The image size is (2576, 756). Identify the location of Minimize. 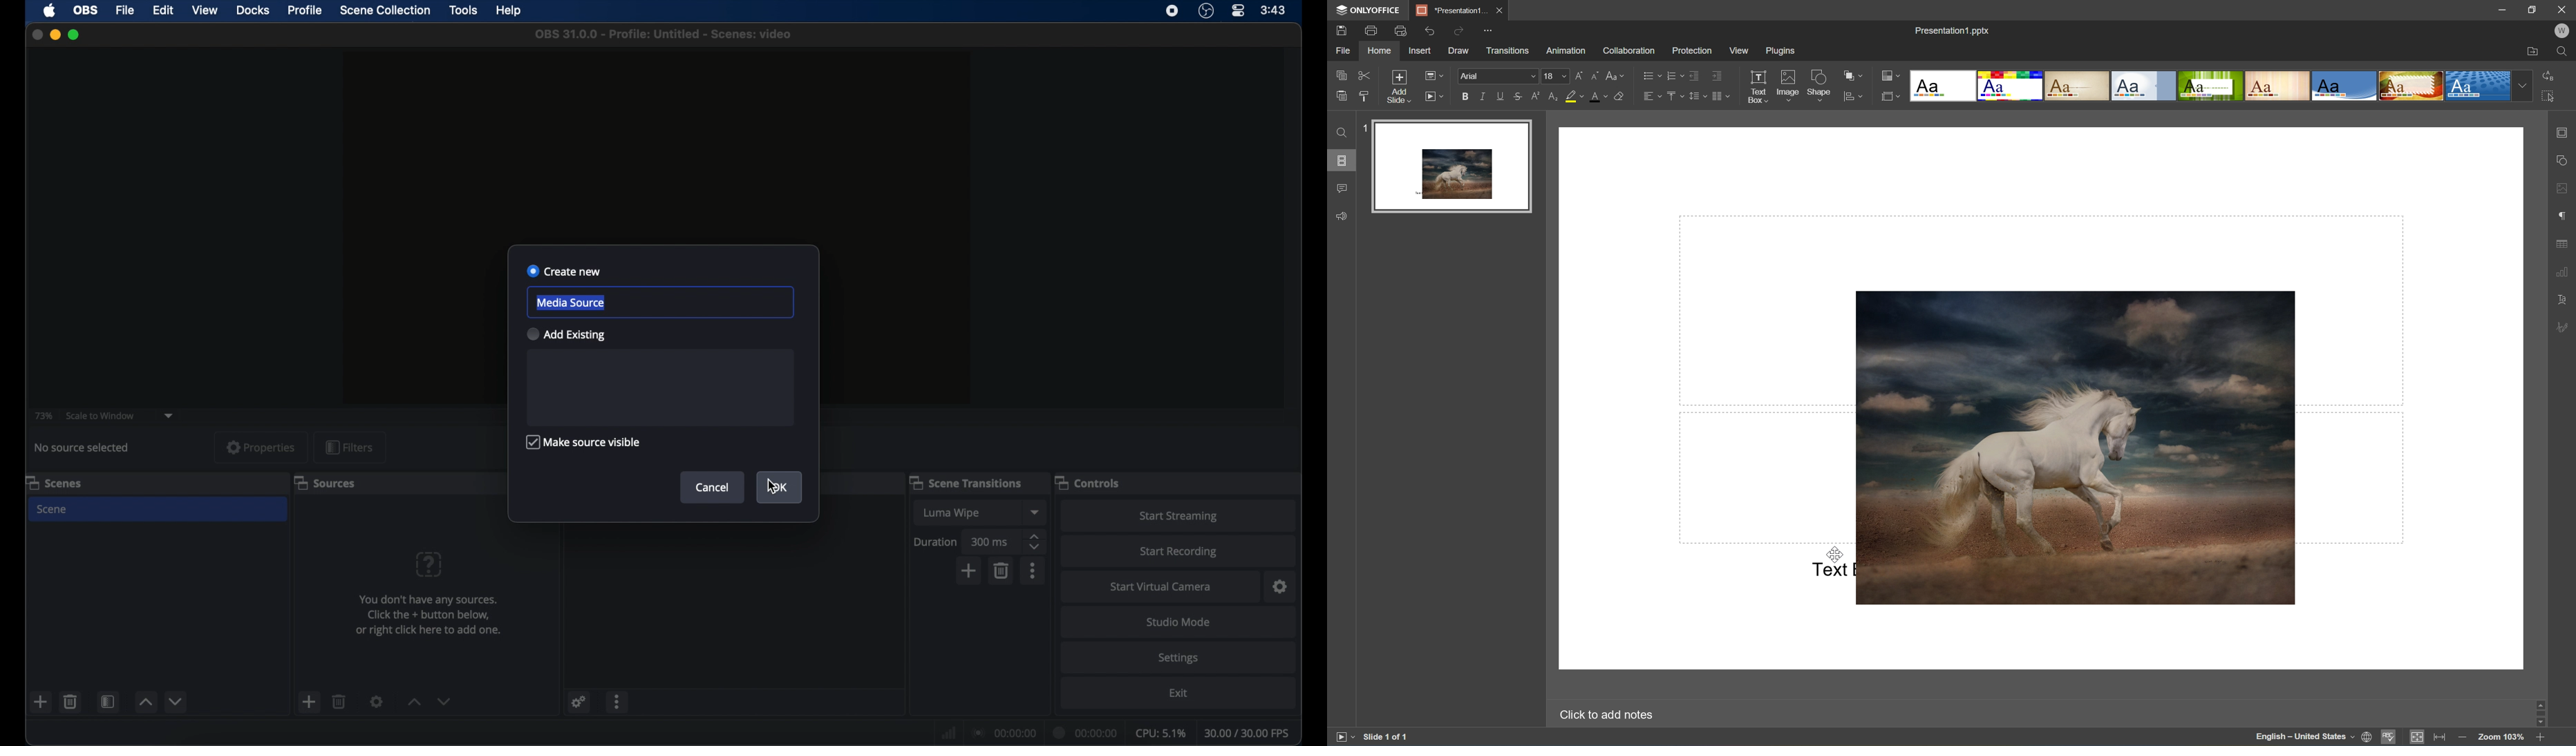
(2496, 9).